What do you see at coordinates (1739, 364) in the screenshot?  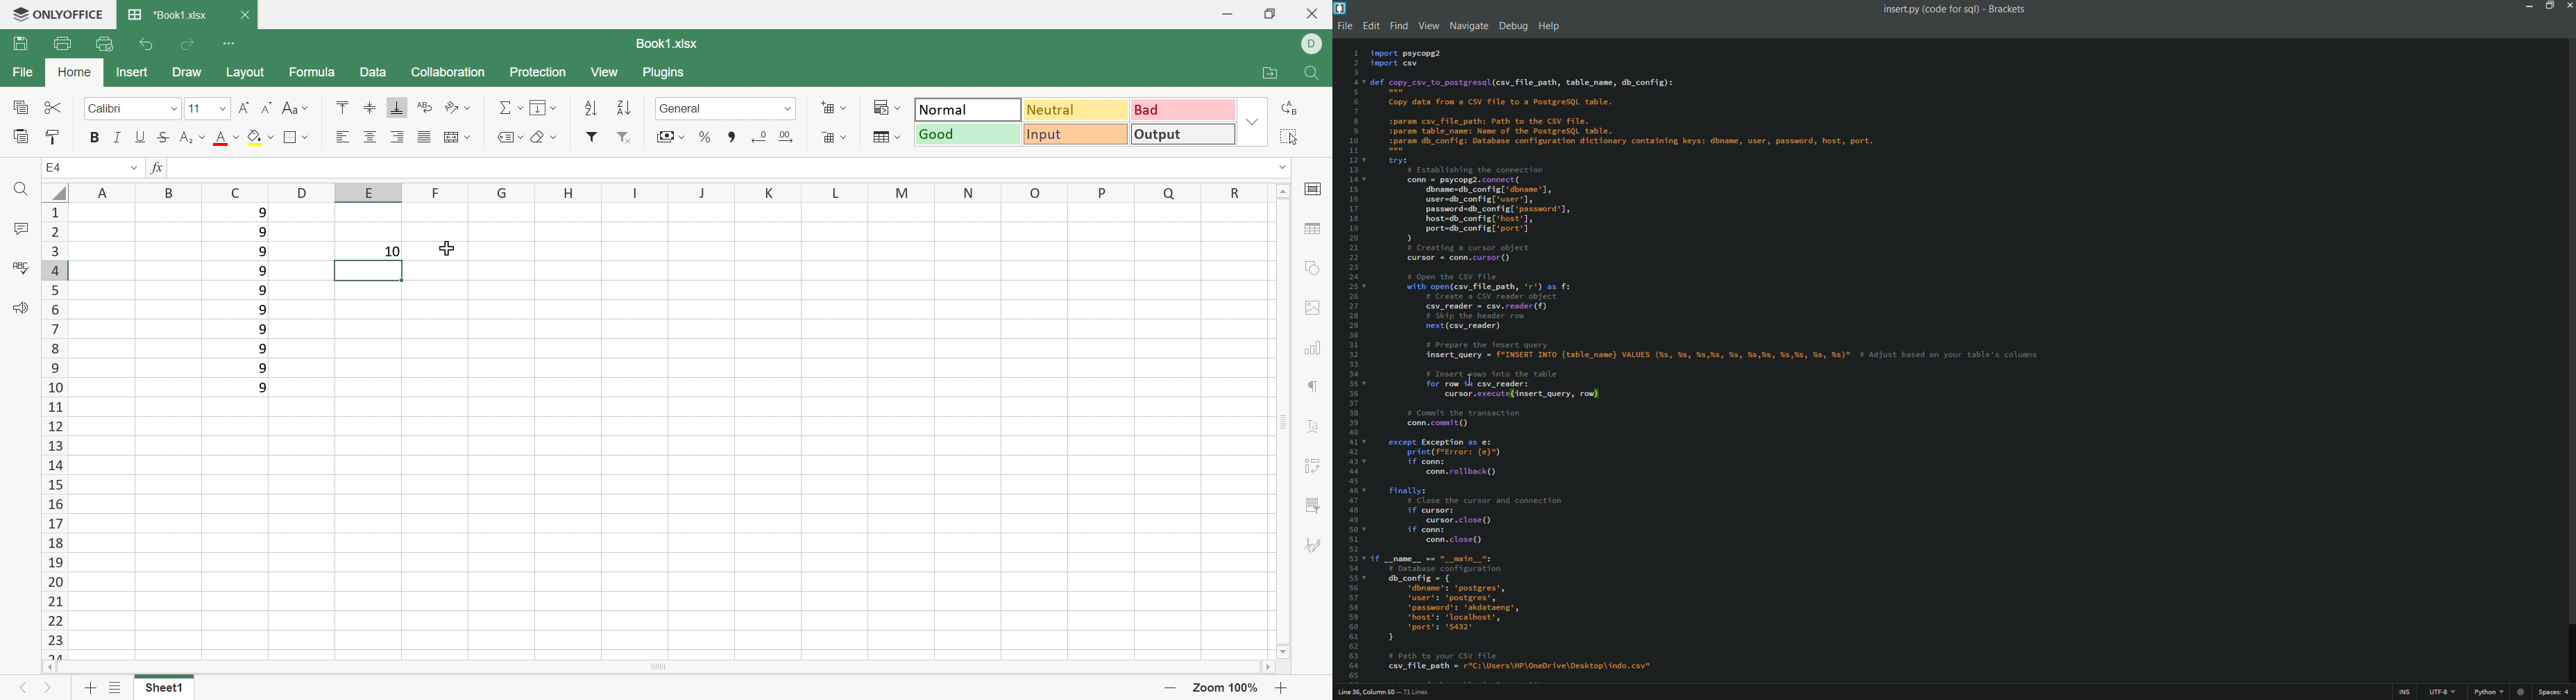 I see `code` at bounding box center [1739, 364].